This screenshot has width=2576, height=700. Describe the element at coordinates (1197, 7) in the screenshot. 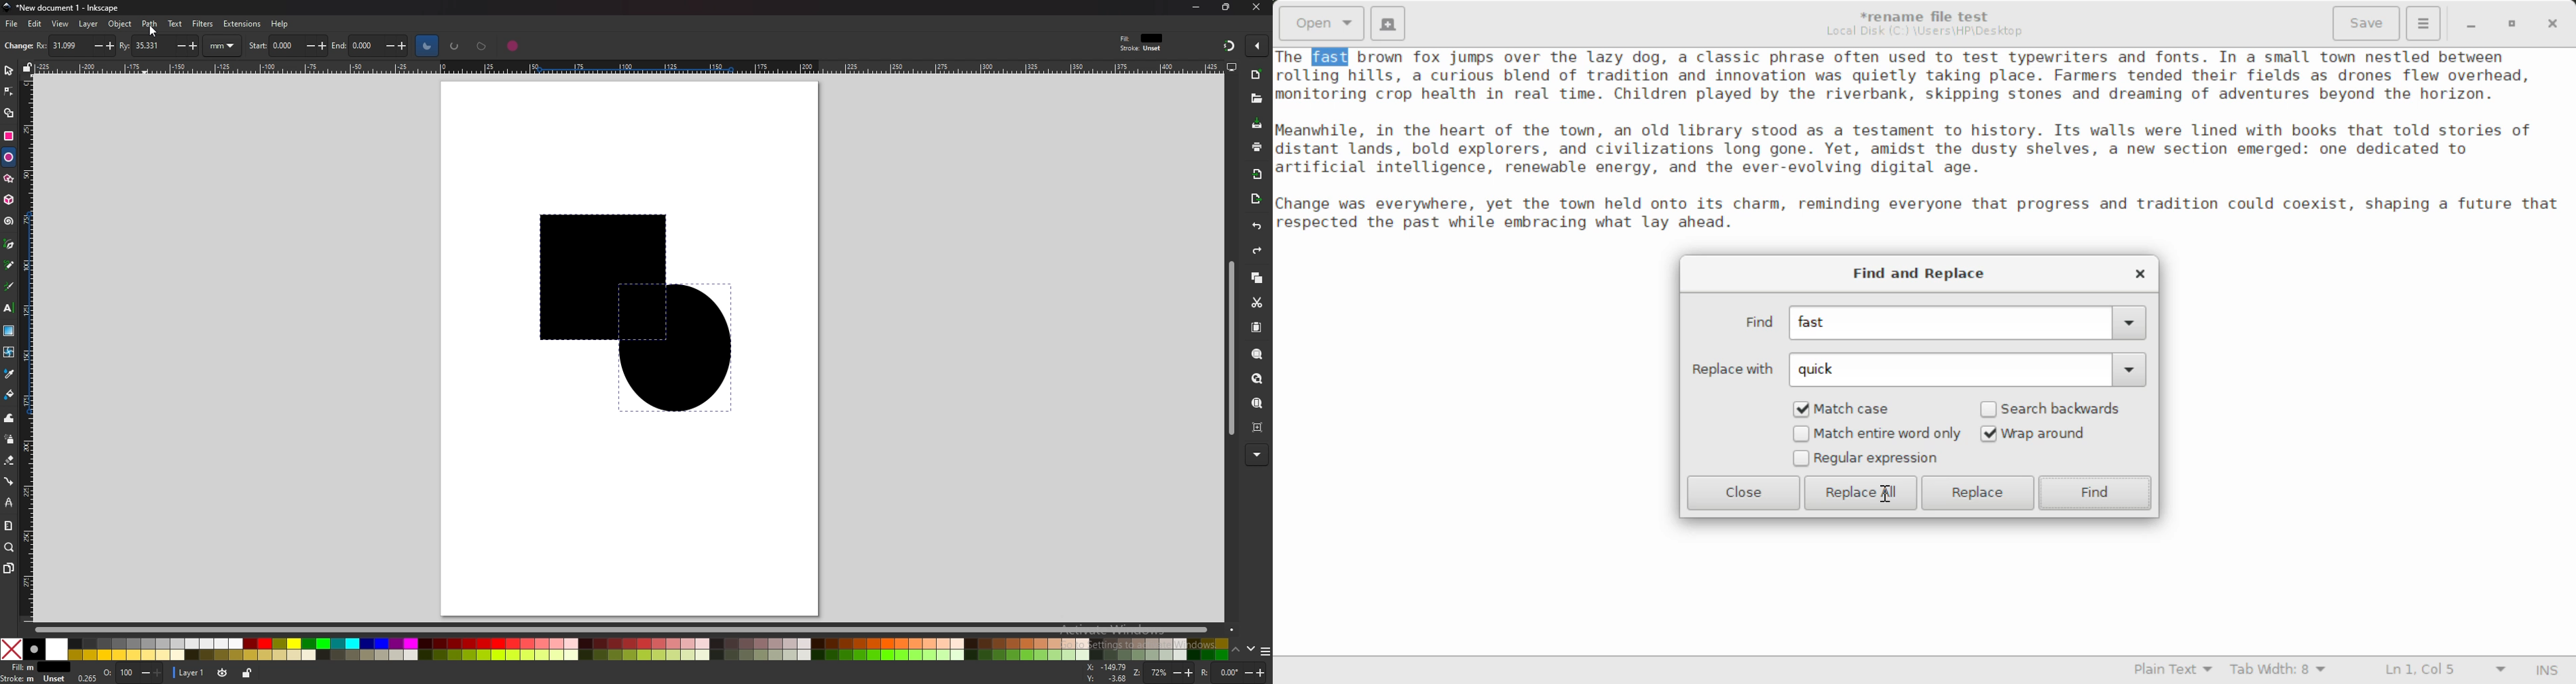

I see `minimize` at that location.